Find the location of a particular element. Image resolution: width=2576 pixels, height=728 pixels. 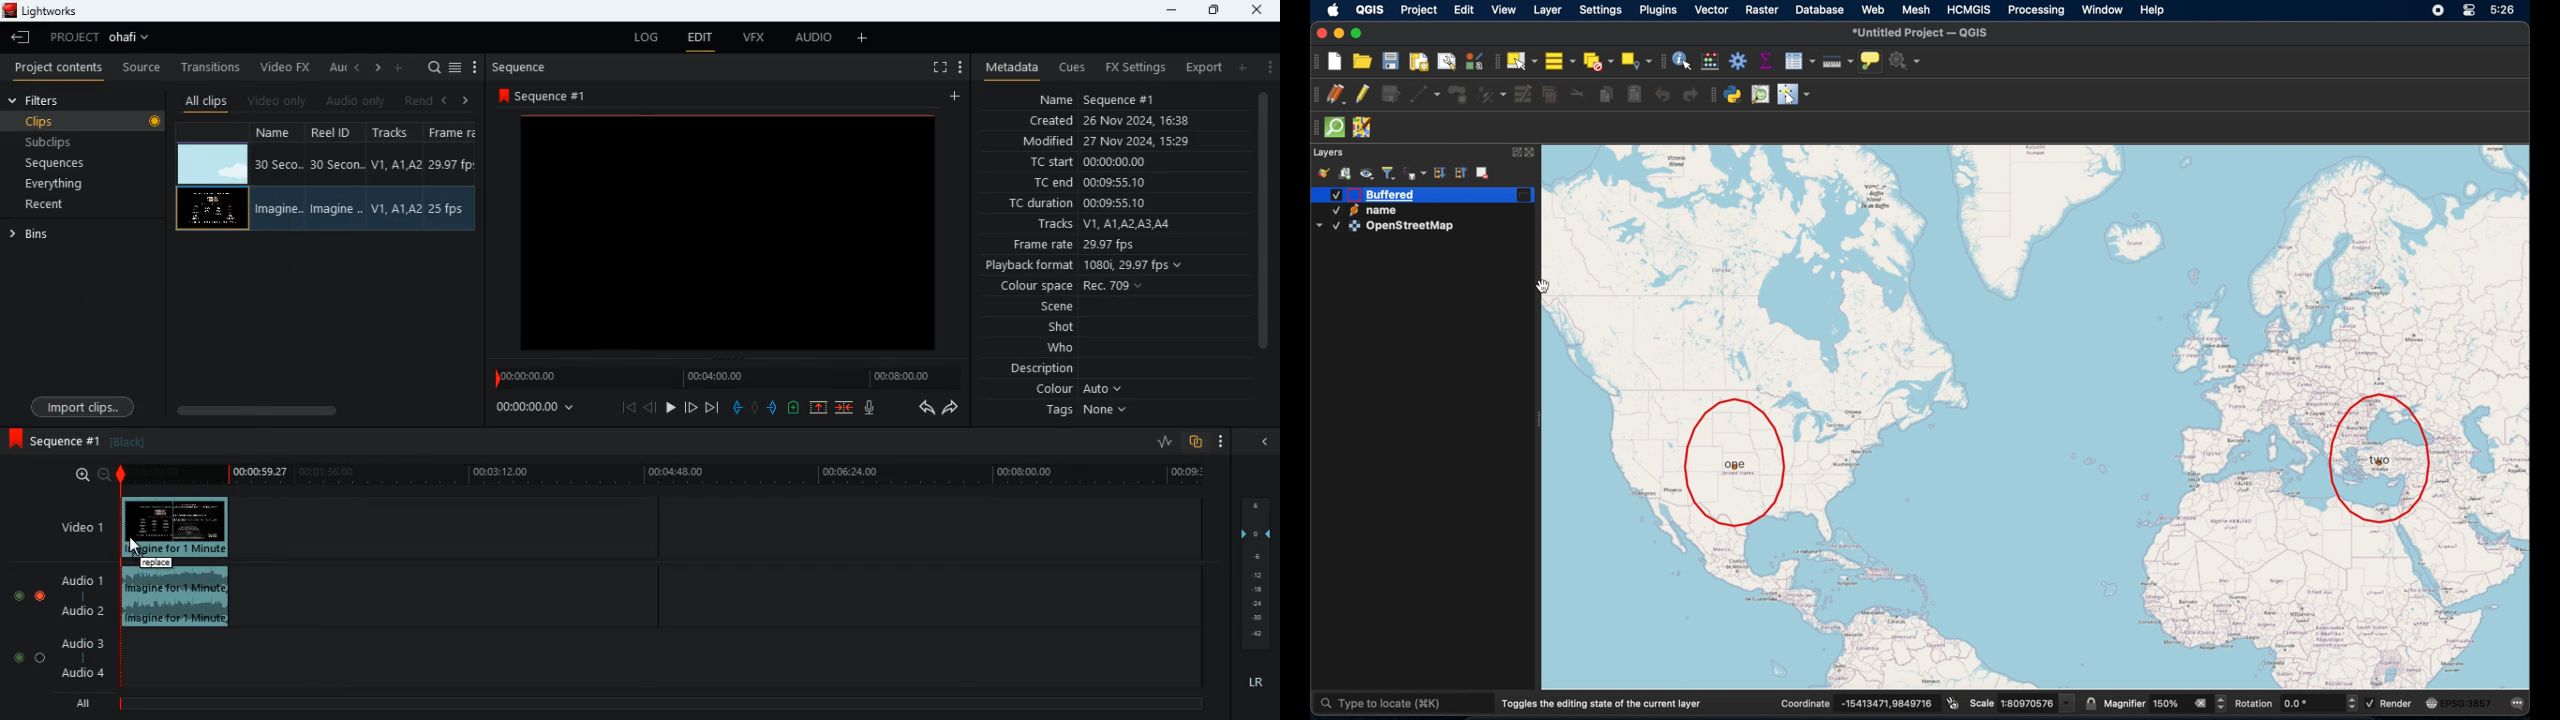

current edits is located at coordinates (1337, 95).